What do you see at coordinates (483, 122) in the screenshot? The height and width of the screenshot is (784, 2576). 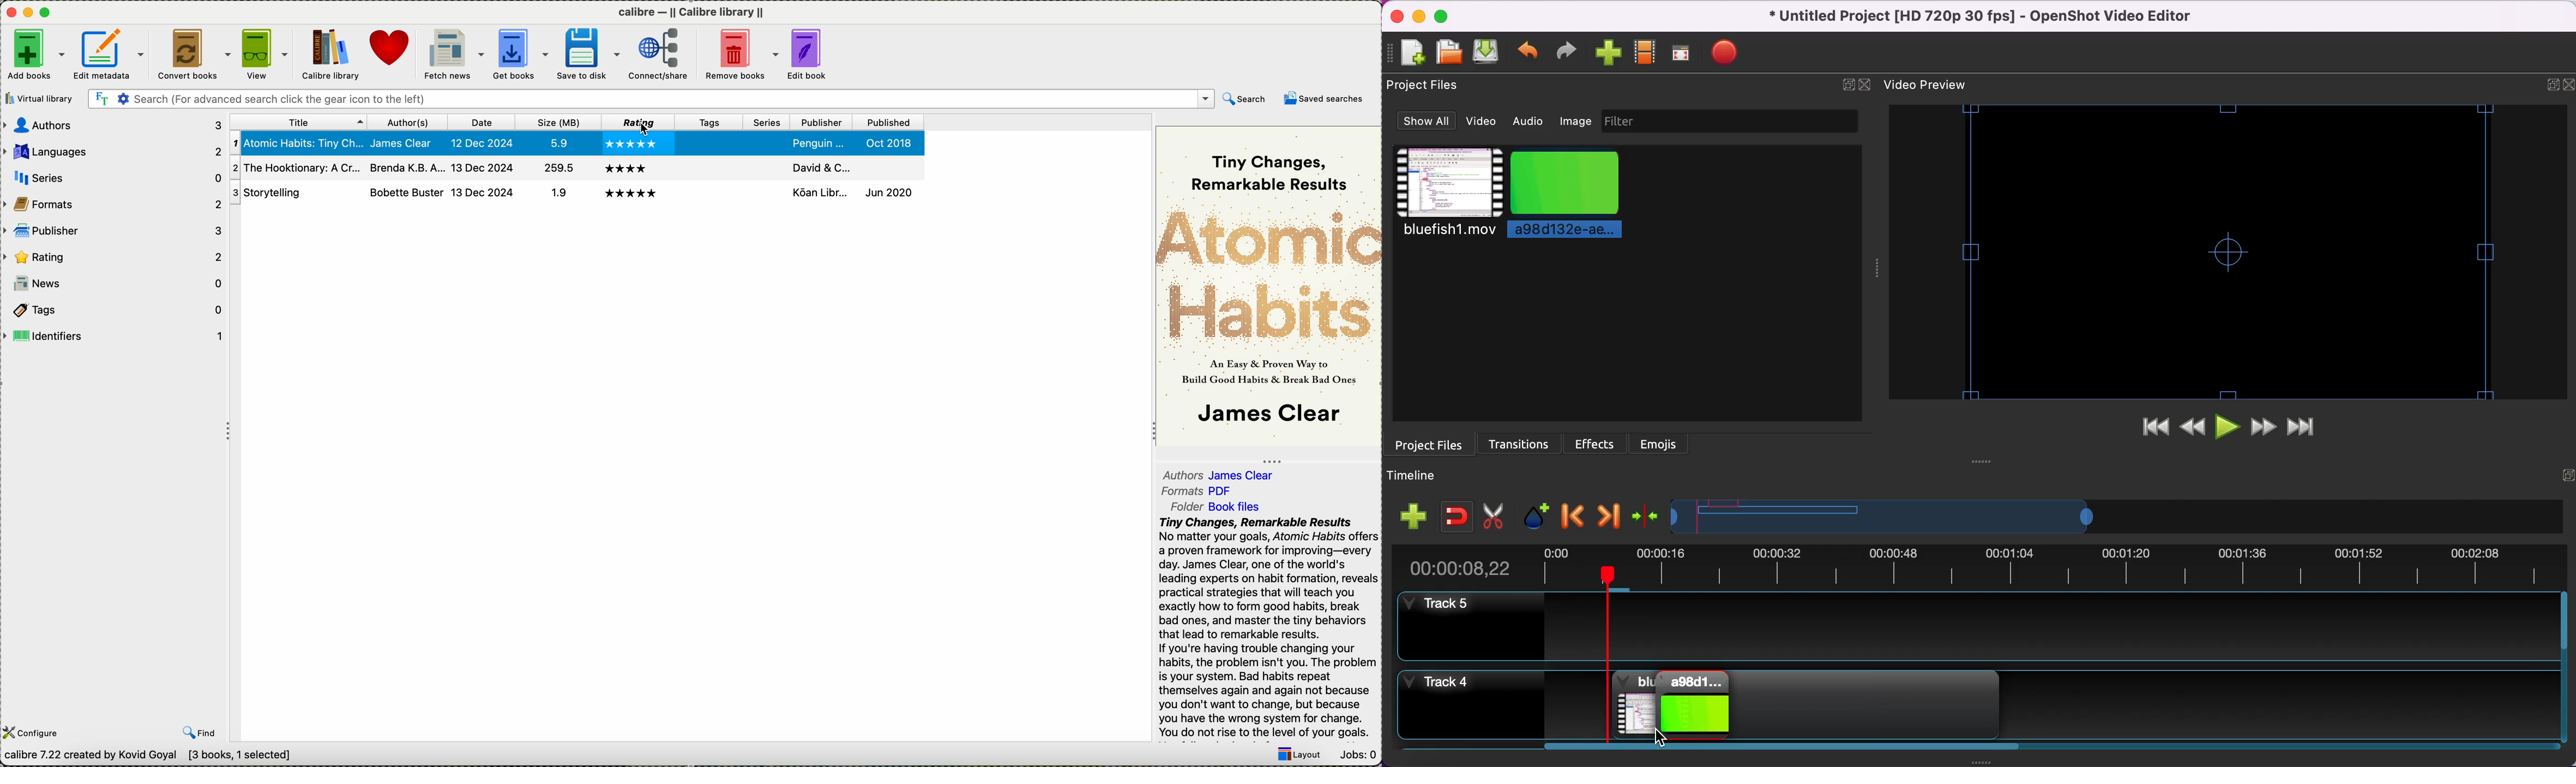 I see `date` at bounding box center [483, 122].